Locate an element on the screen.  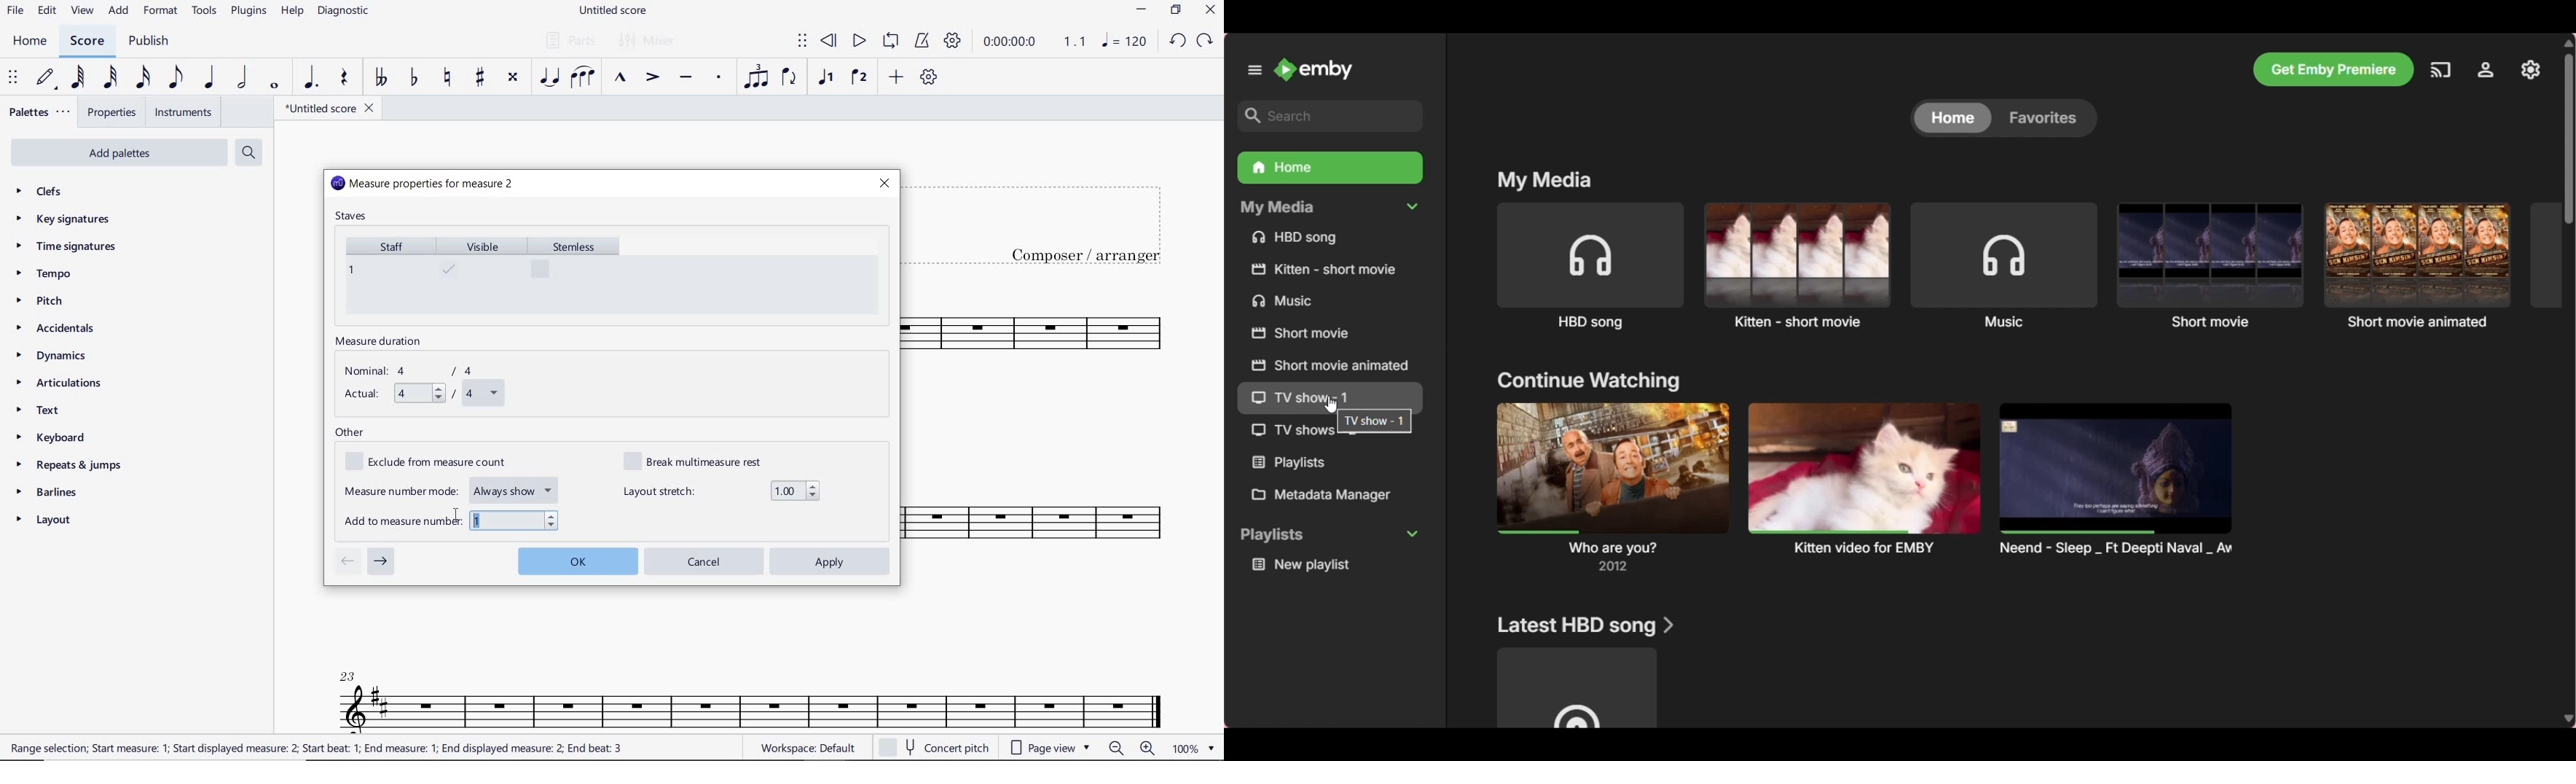
PITCH is located at coordinates (53, 300).